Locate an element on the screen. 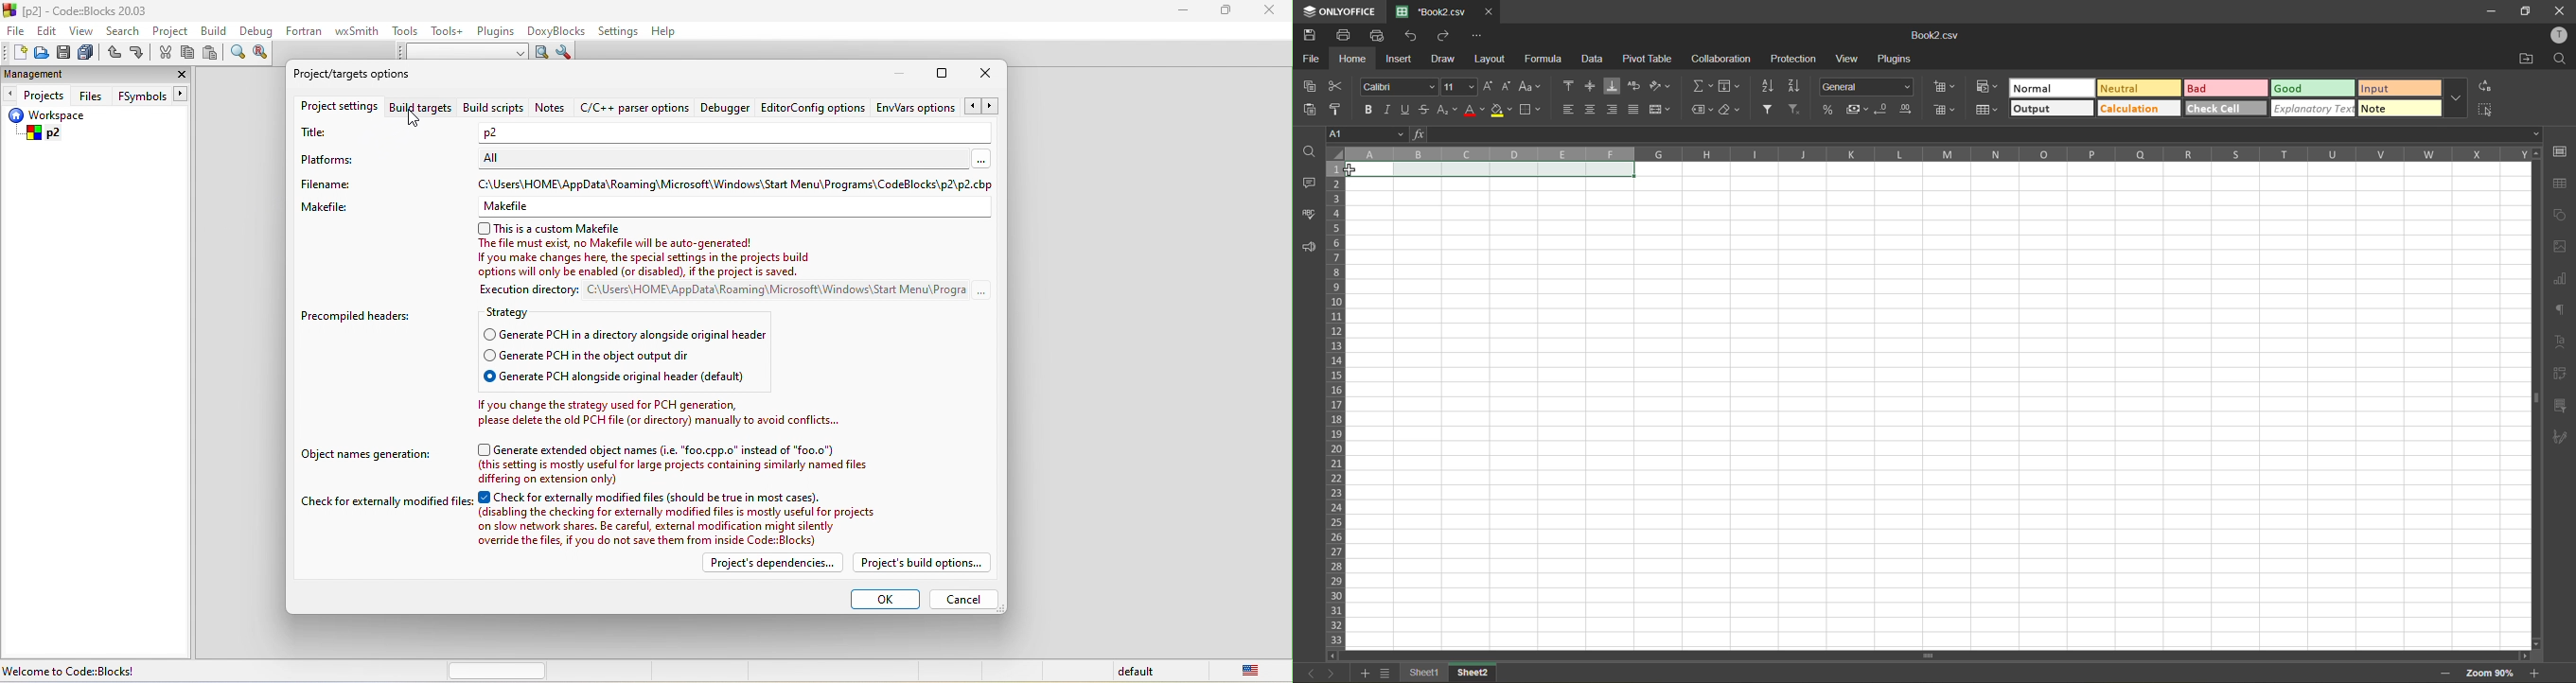 The height and width of the screenshot is (700, 2576). collaboration is located at coordinates (1722, 59).